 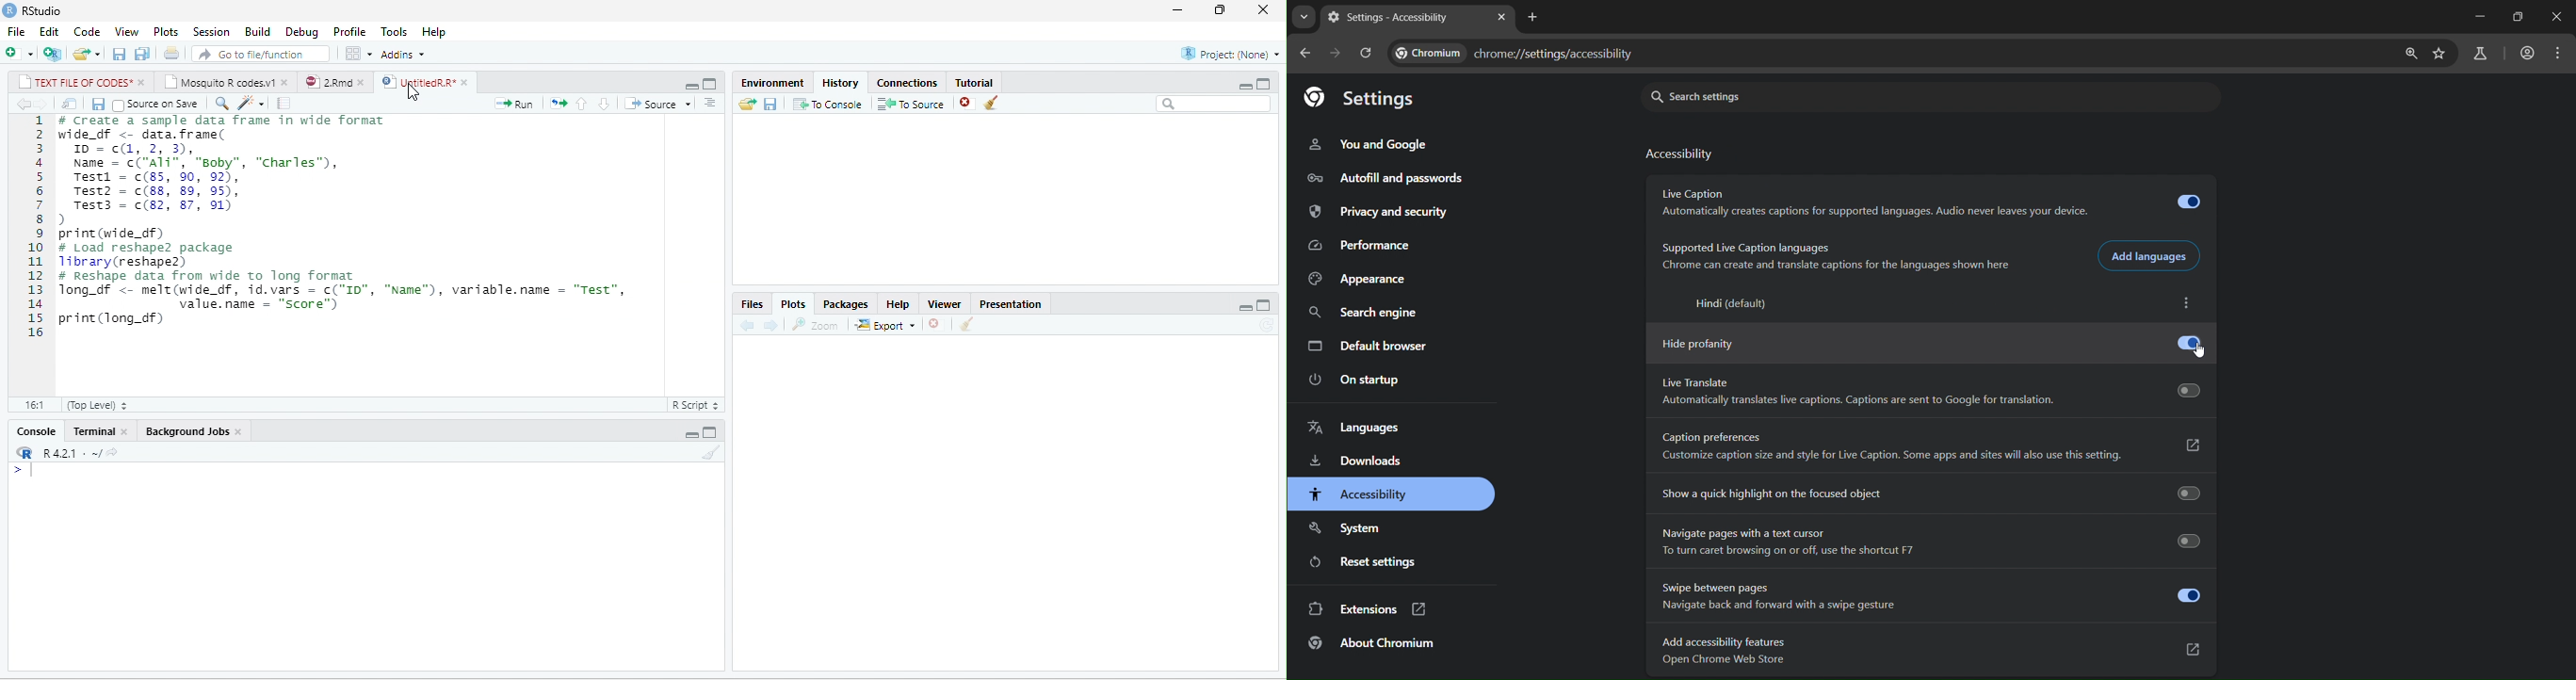 I want to click on Viewer, so click(x=945, y=304).